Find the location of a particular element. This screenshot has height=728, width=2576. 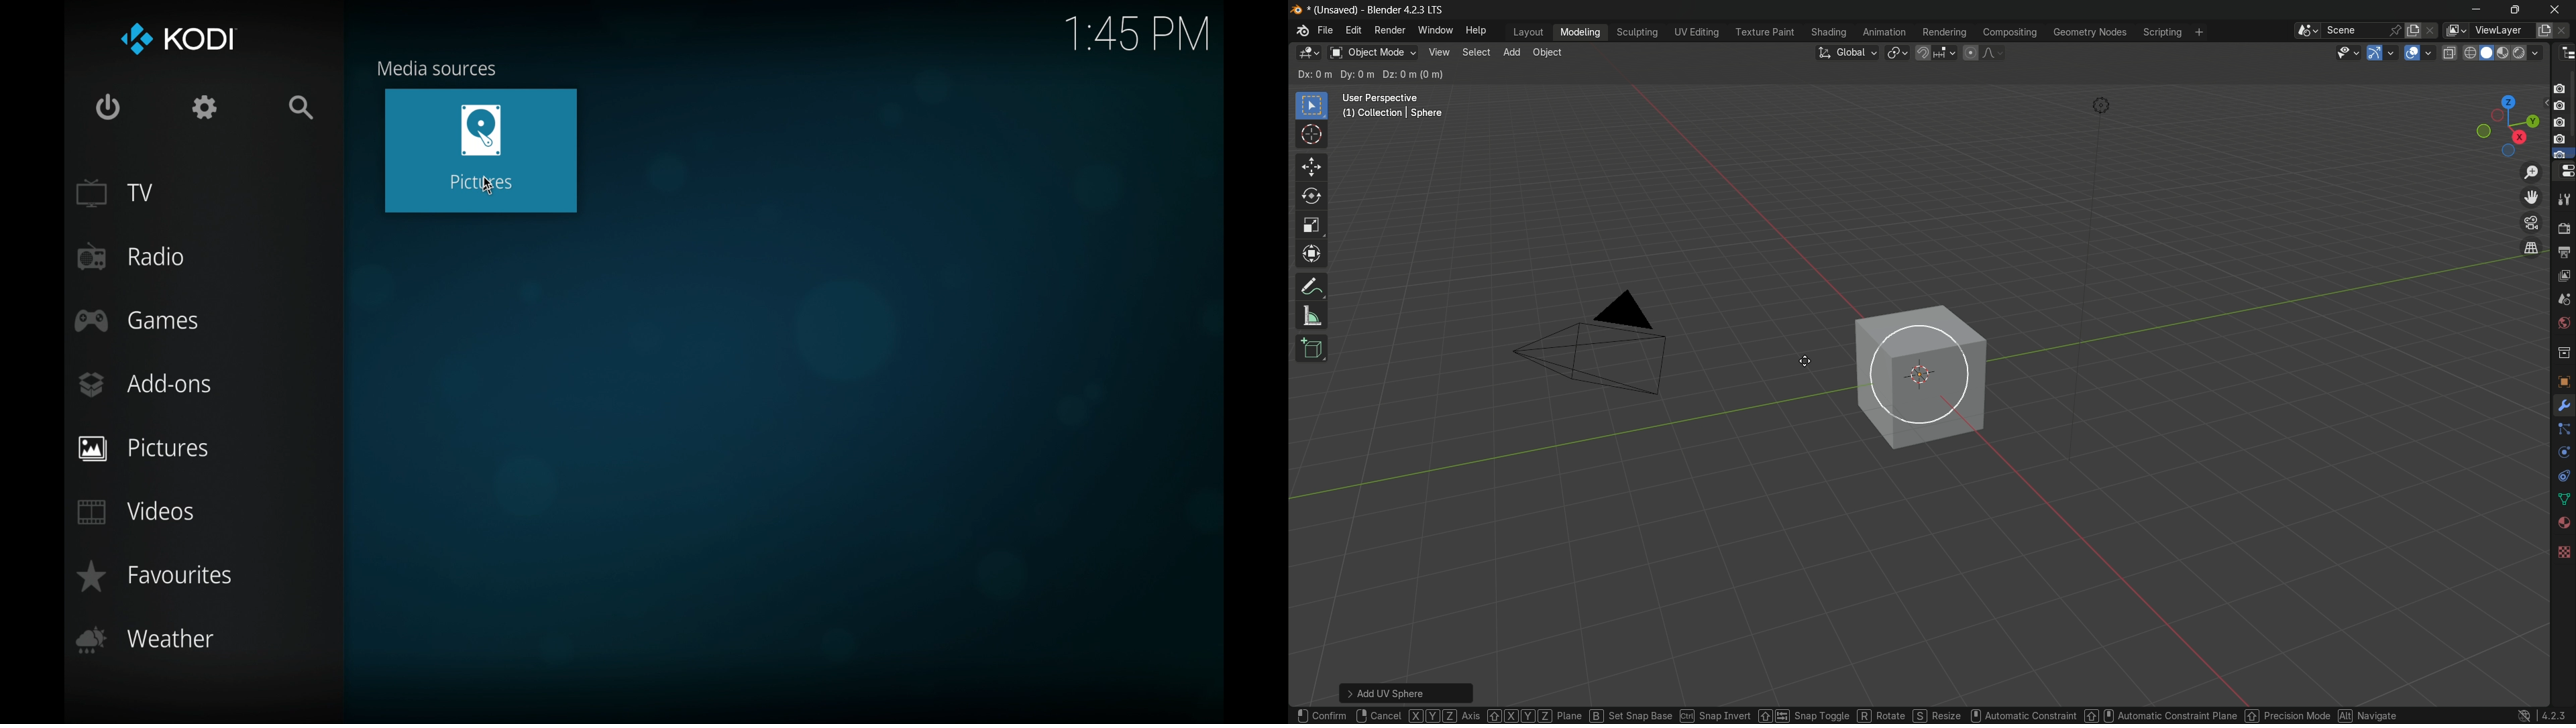

games is located at coordinates (136, 320).